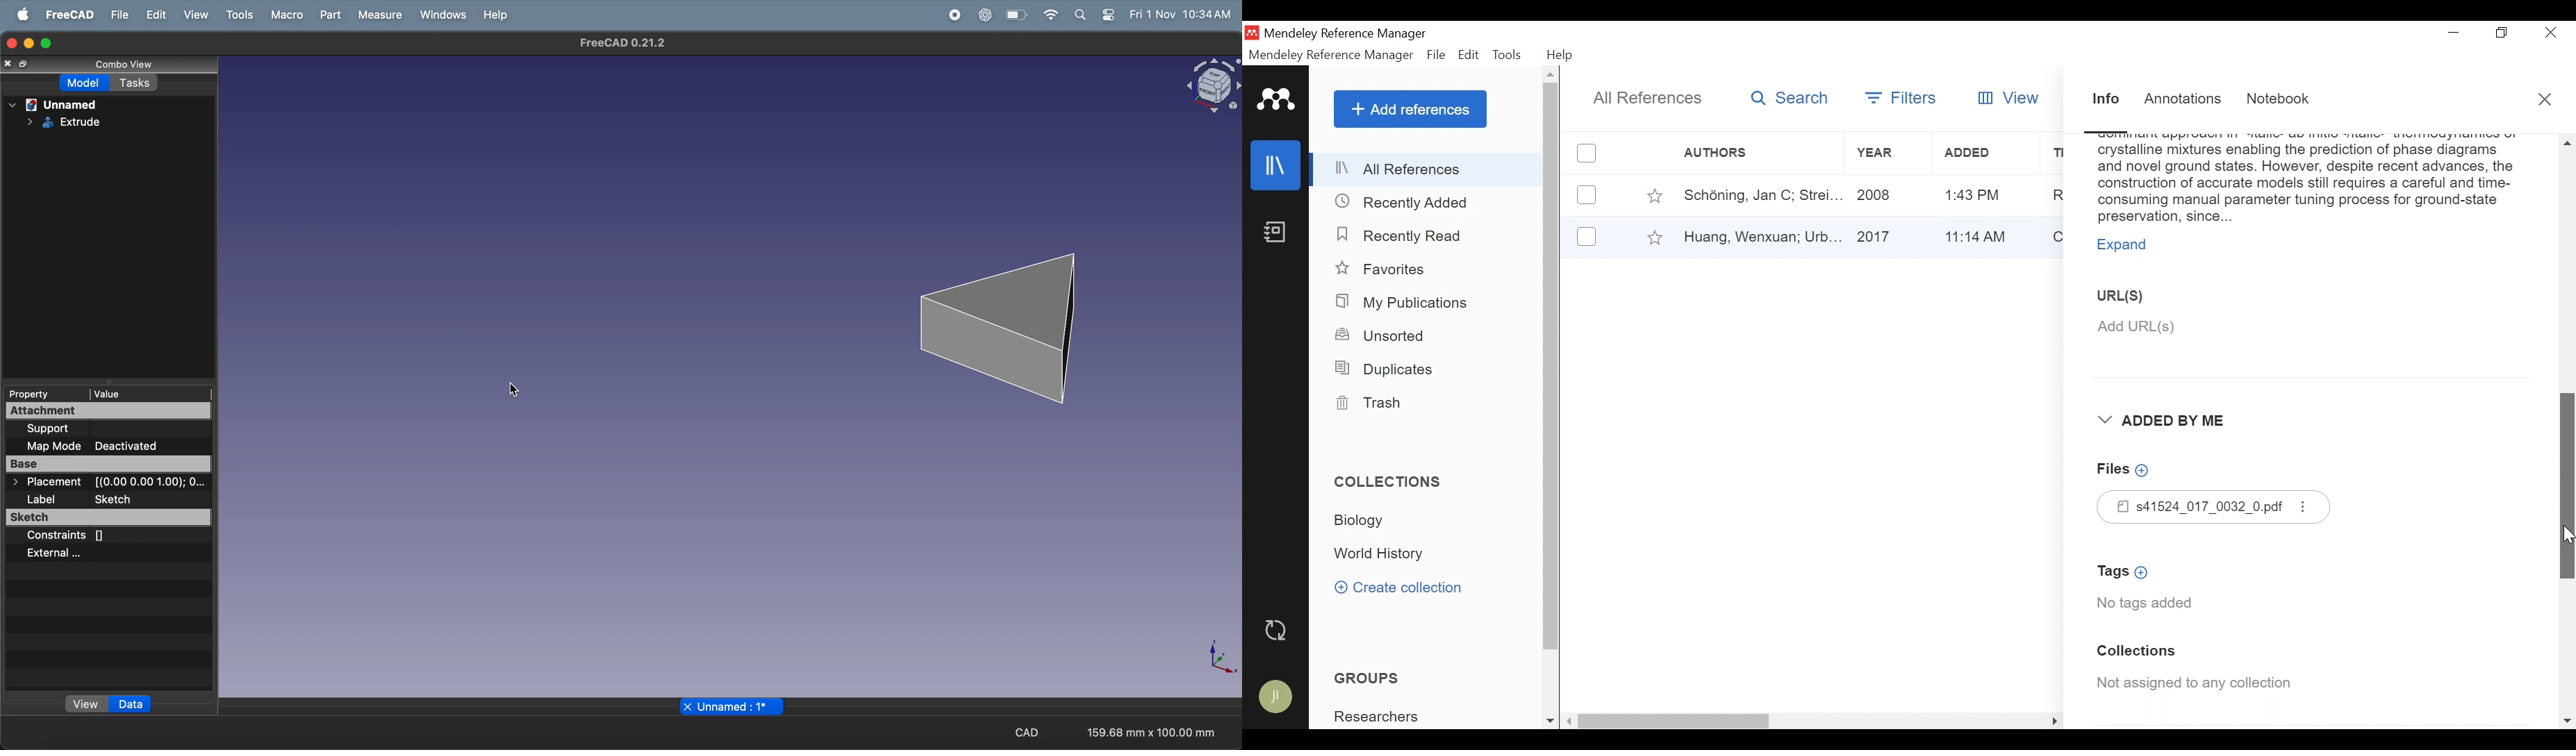 The image size is (2576, 756). I want to click on support, so click(87, 429).